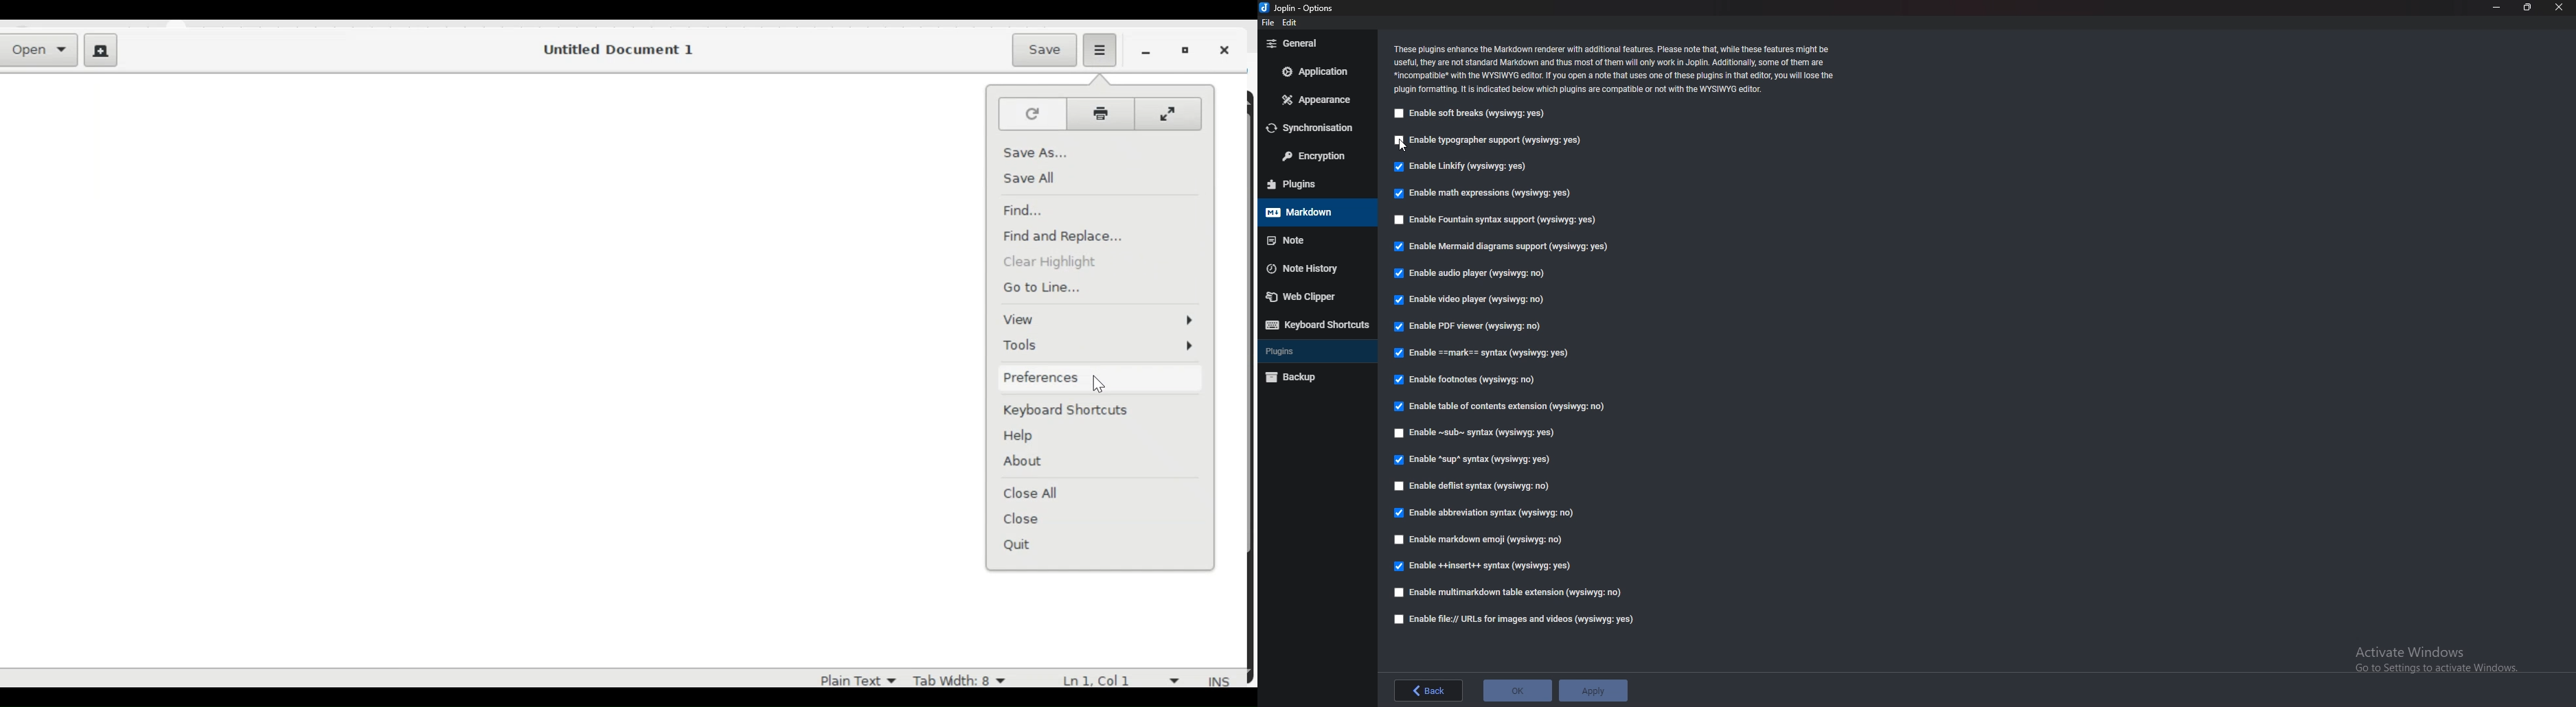  I want to click on back, so click(1428, 690).